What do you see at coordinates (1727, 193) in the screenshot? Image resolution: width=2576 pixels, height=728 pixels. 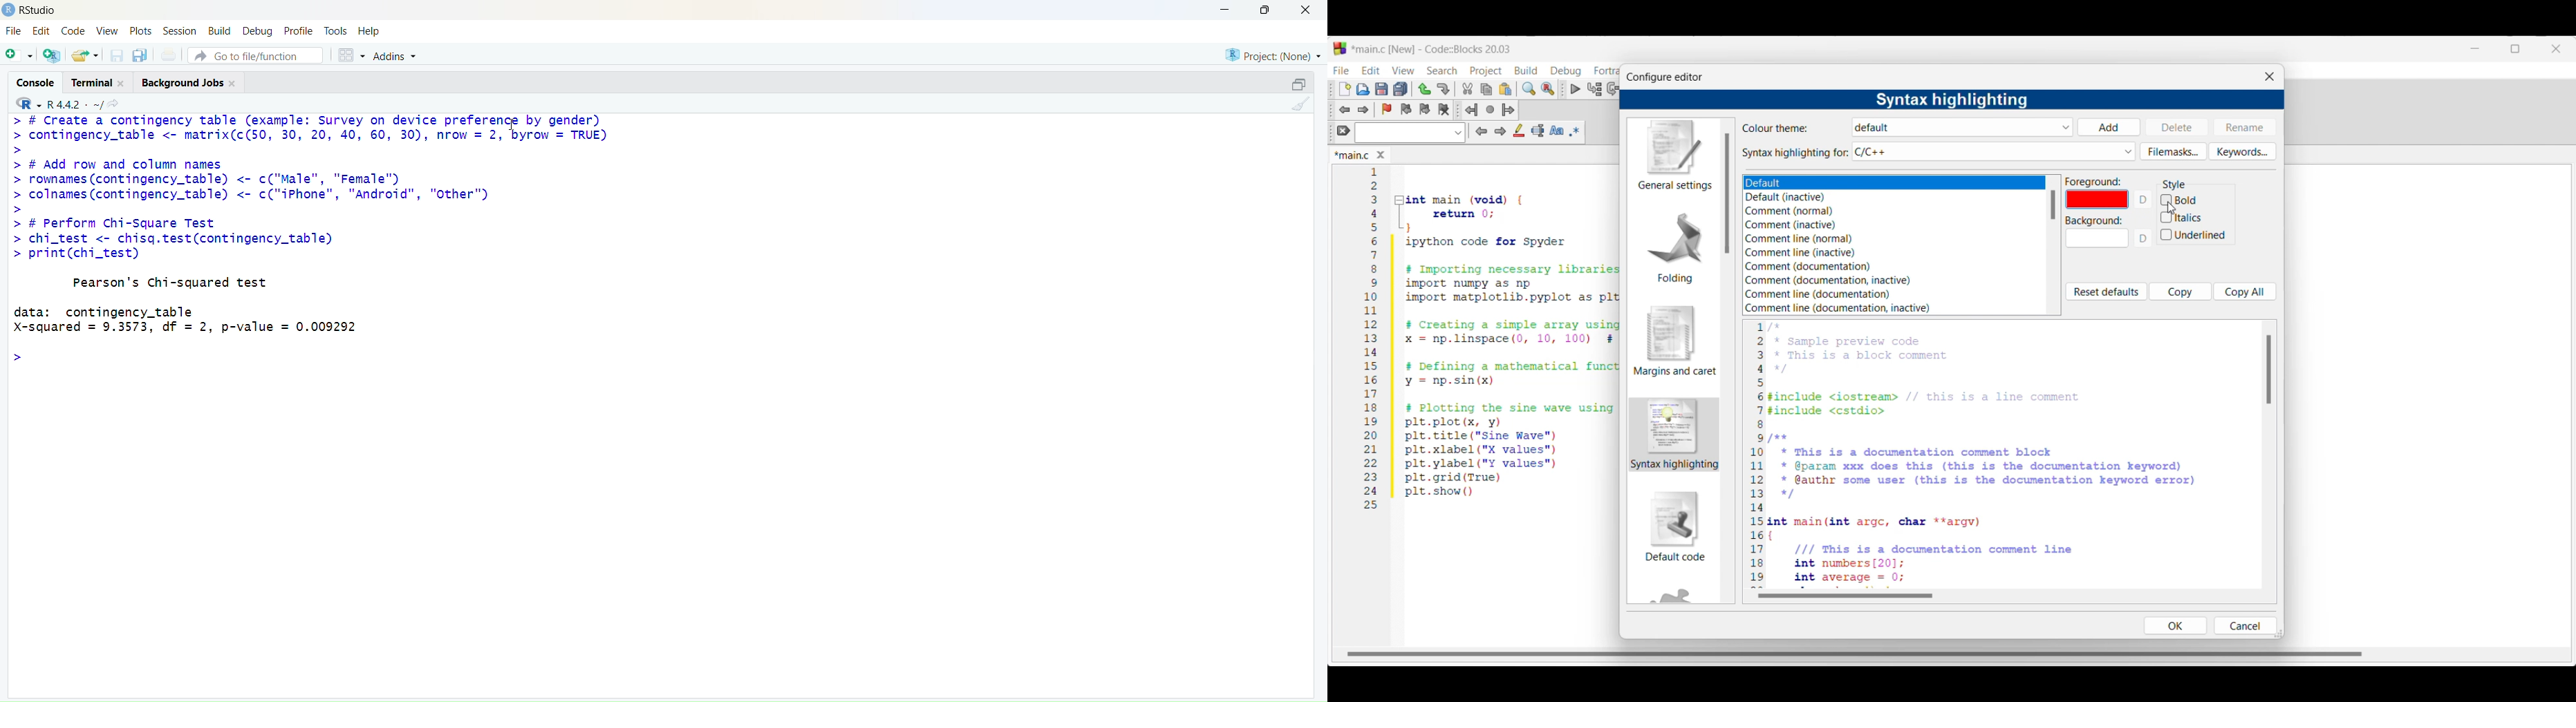 I see `Vertical slide bar` at bounding box center [1727, 193].